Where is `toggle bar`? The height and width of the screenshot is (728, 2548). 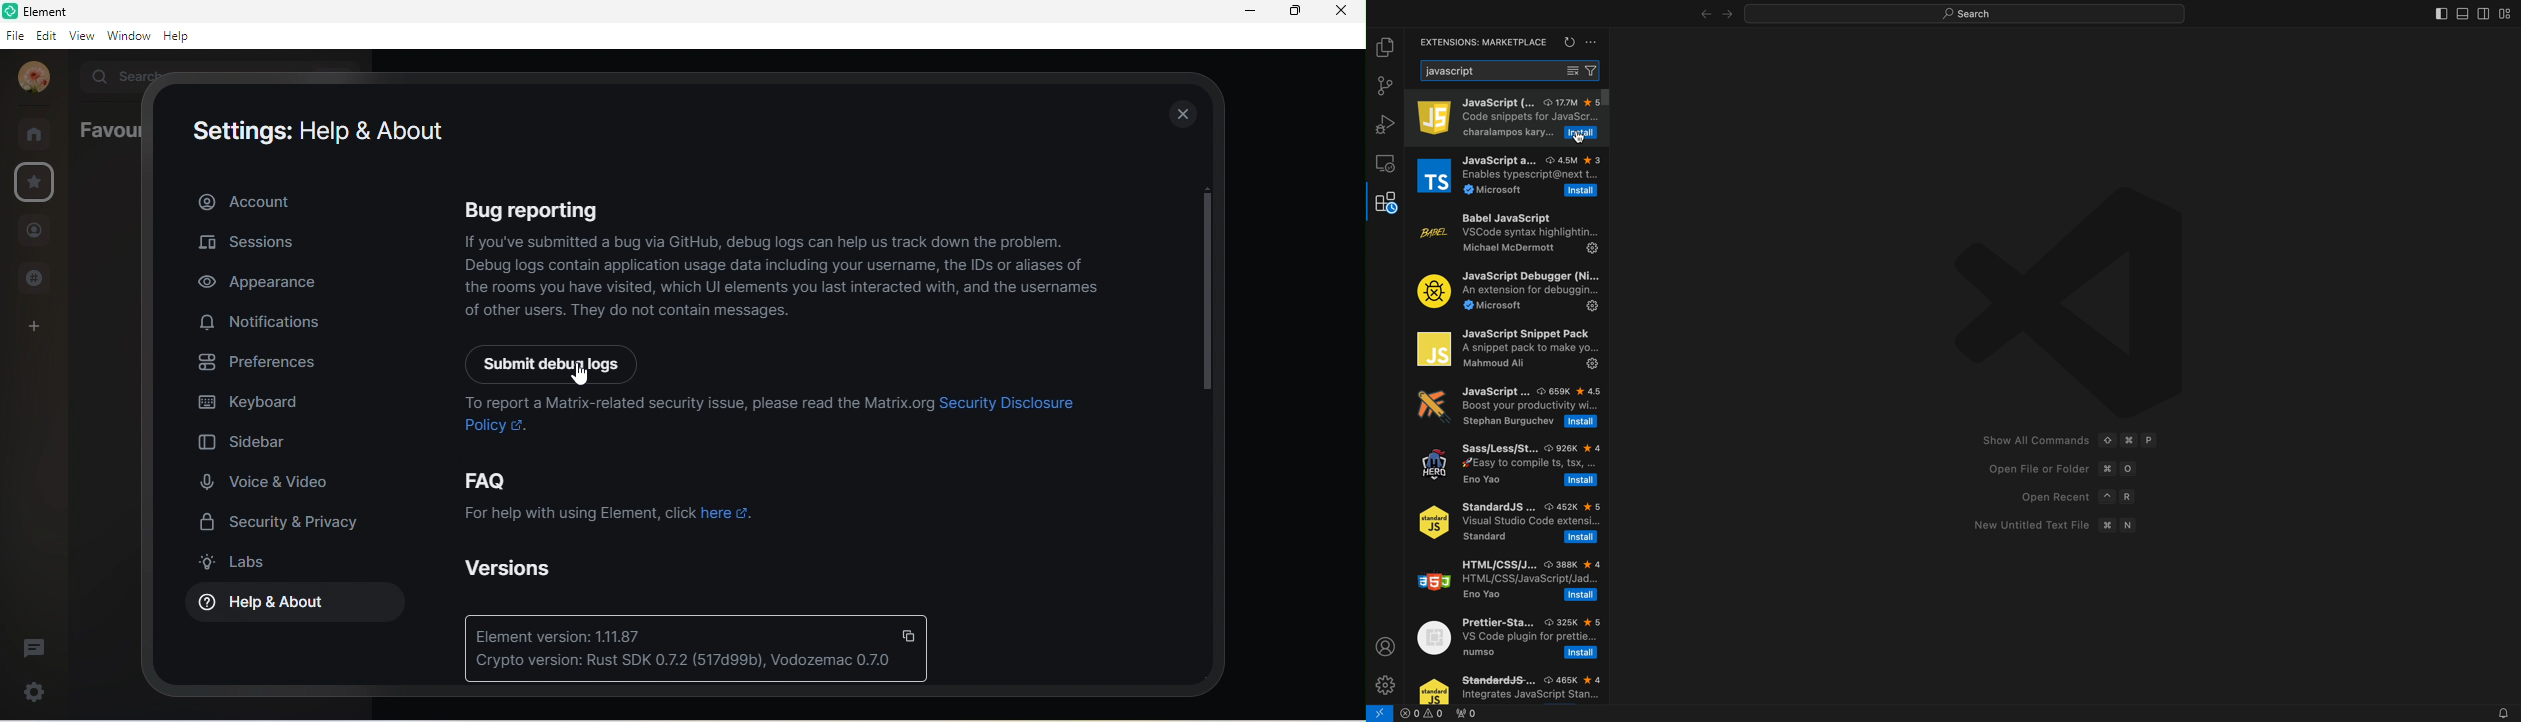 toggle bar is located at coordinates (2439, 13).